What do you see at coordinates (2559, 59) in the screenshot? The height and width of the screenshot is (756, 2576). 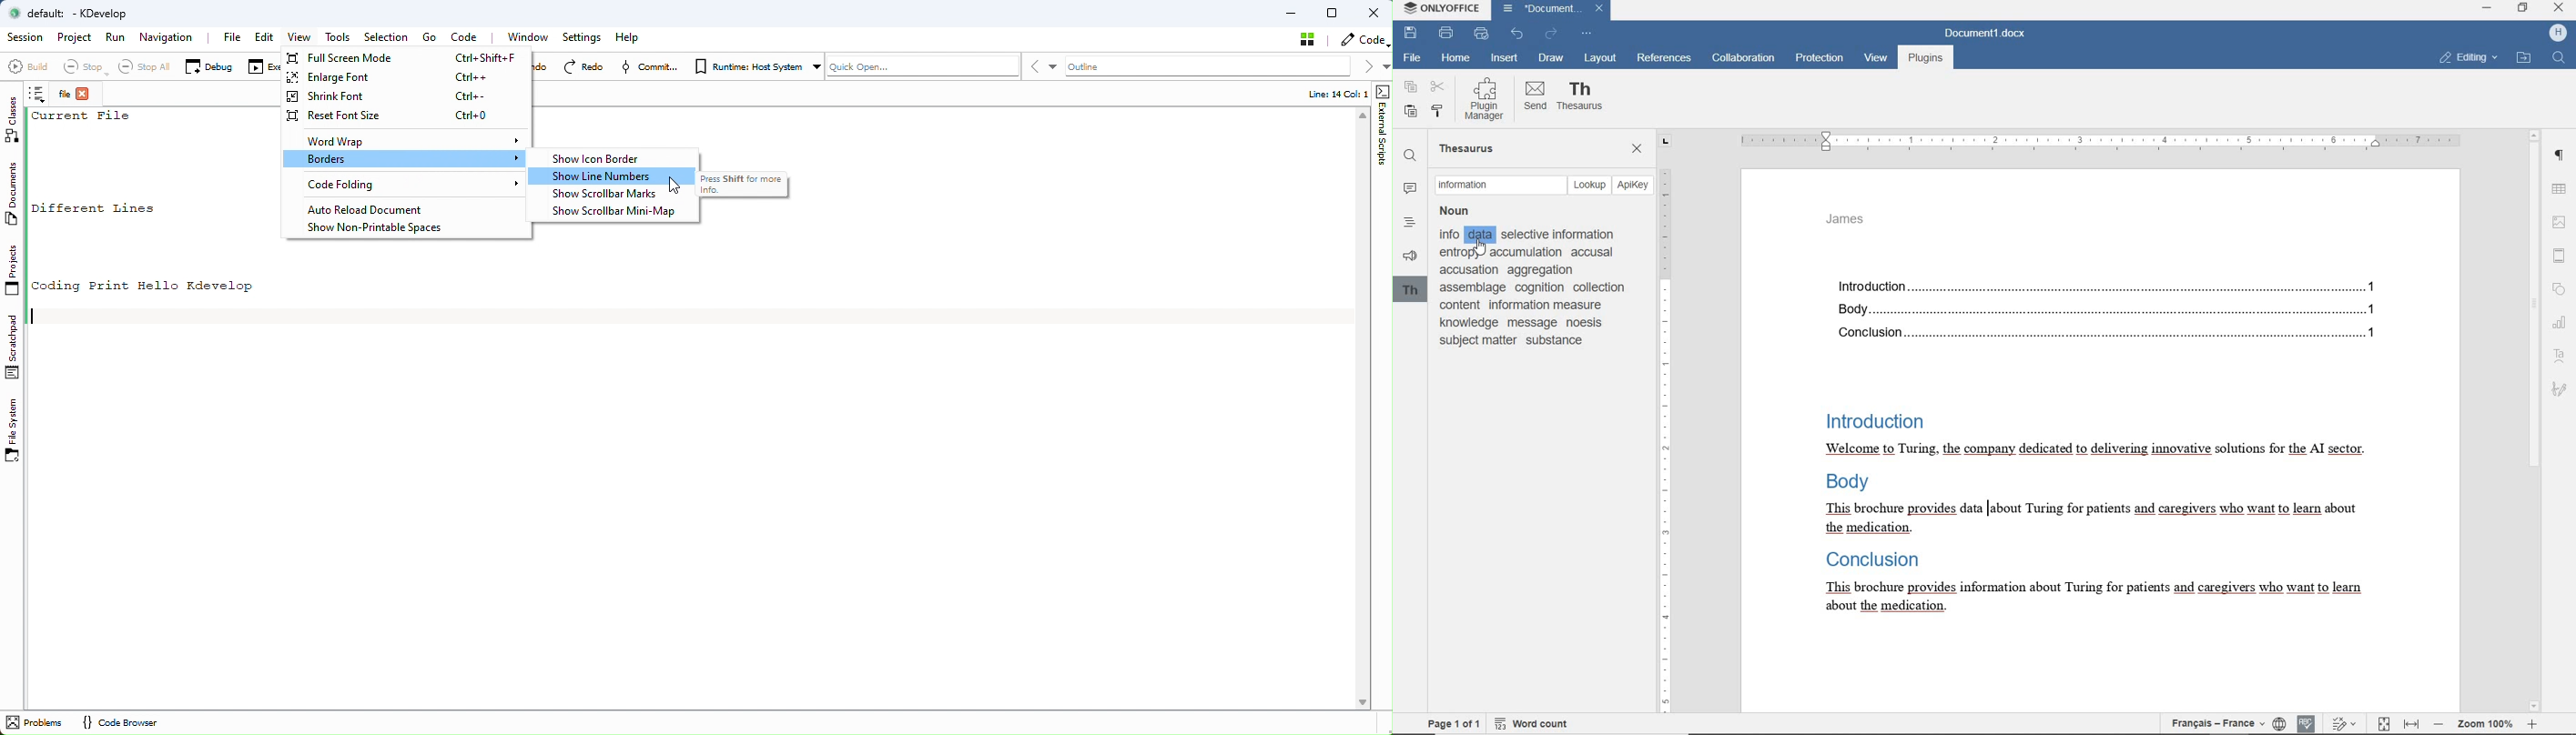 I see `FIND` at bounding box center [2559, 59].